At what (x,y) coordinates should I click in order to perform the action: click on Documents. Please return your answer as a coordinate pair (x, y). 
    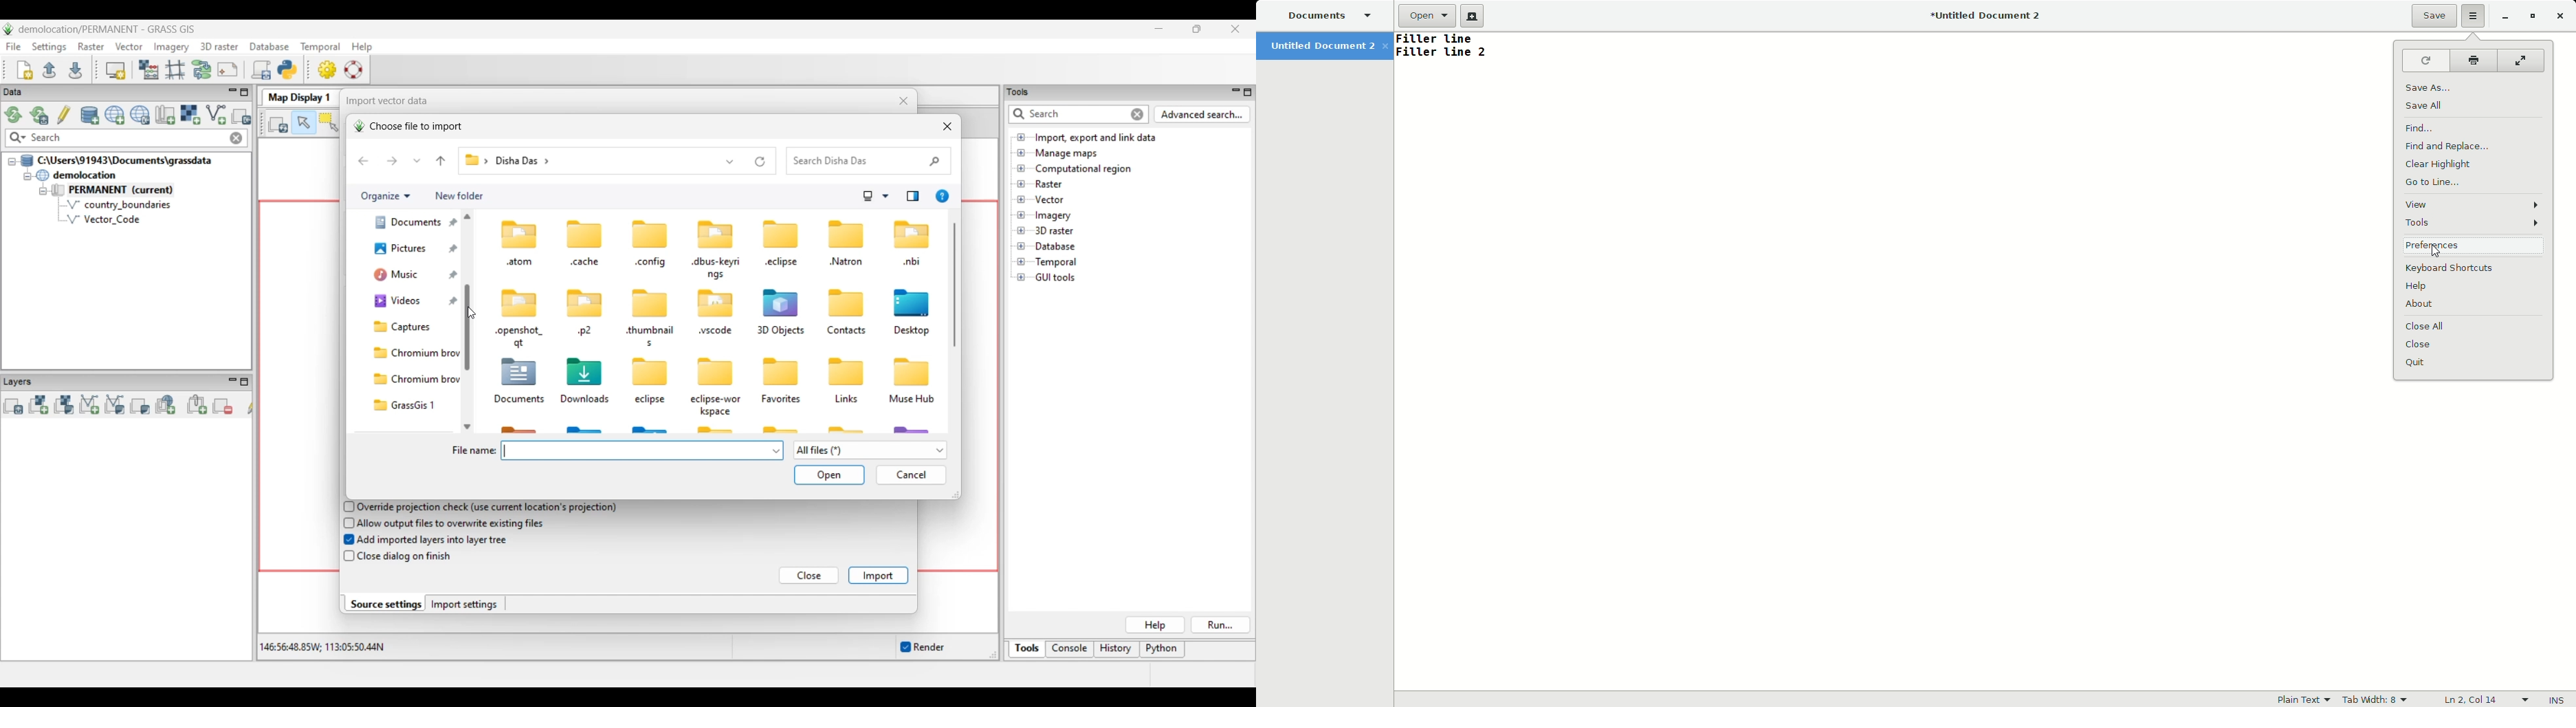
    Looking at the image, I should click on (1334, 17).